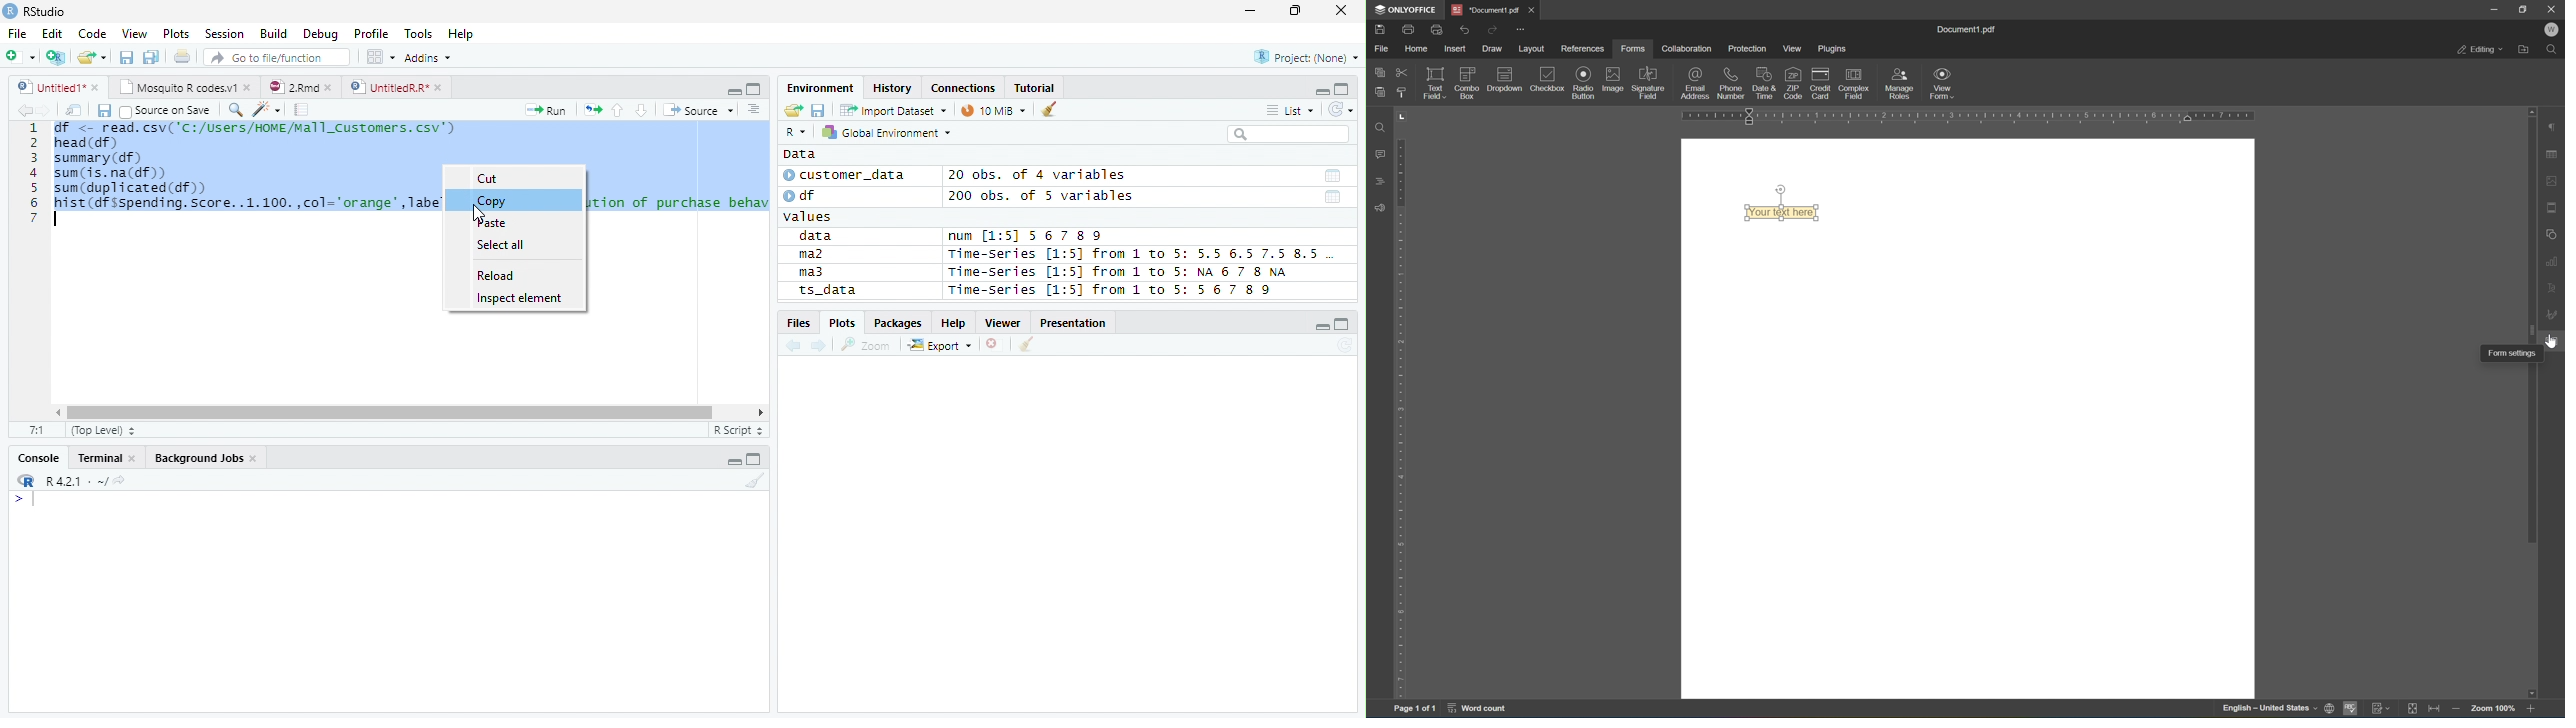 The height and width of the screenshot is (728, 2576). What do you see at coordinates (266, 110) in the screenshot?
I see `Code Tools` at bounding box center [266, 110].